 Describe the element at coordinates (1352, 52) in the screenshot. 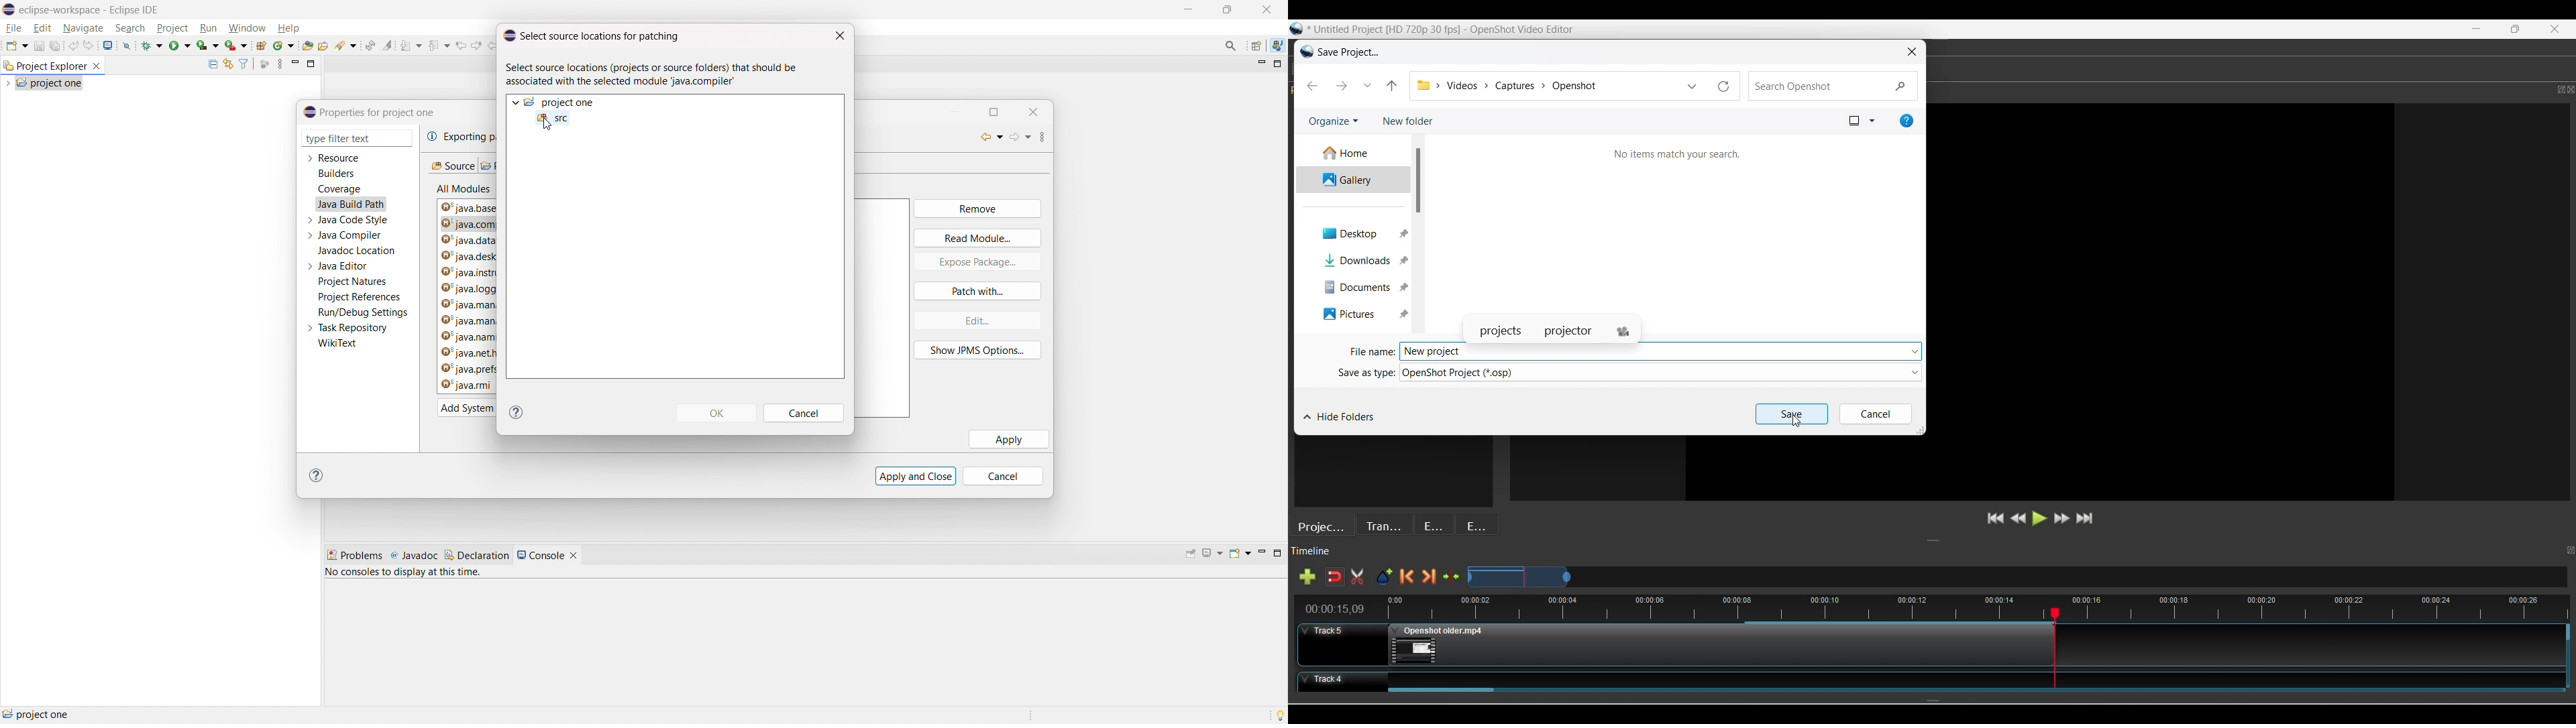

I see `Window name` at that location.